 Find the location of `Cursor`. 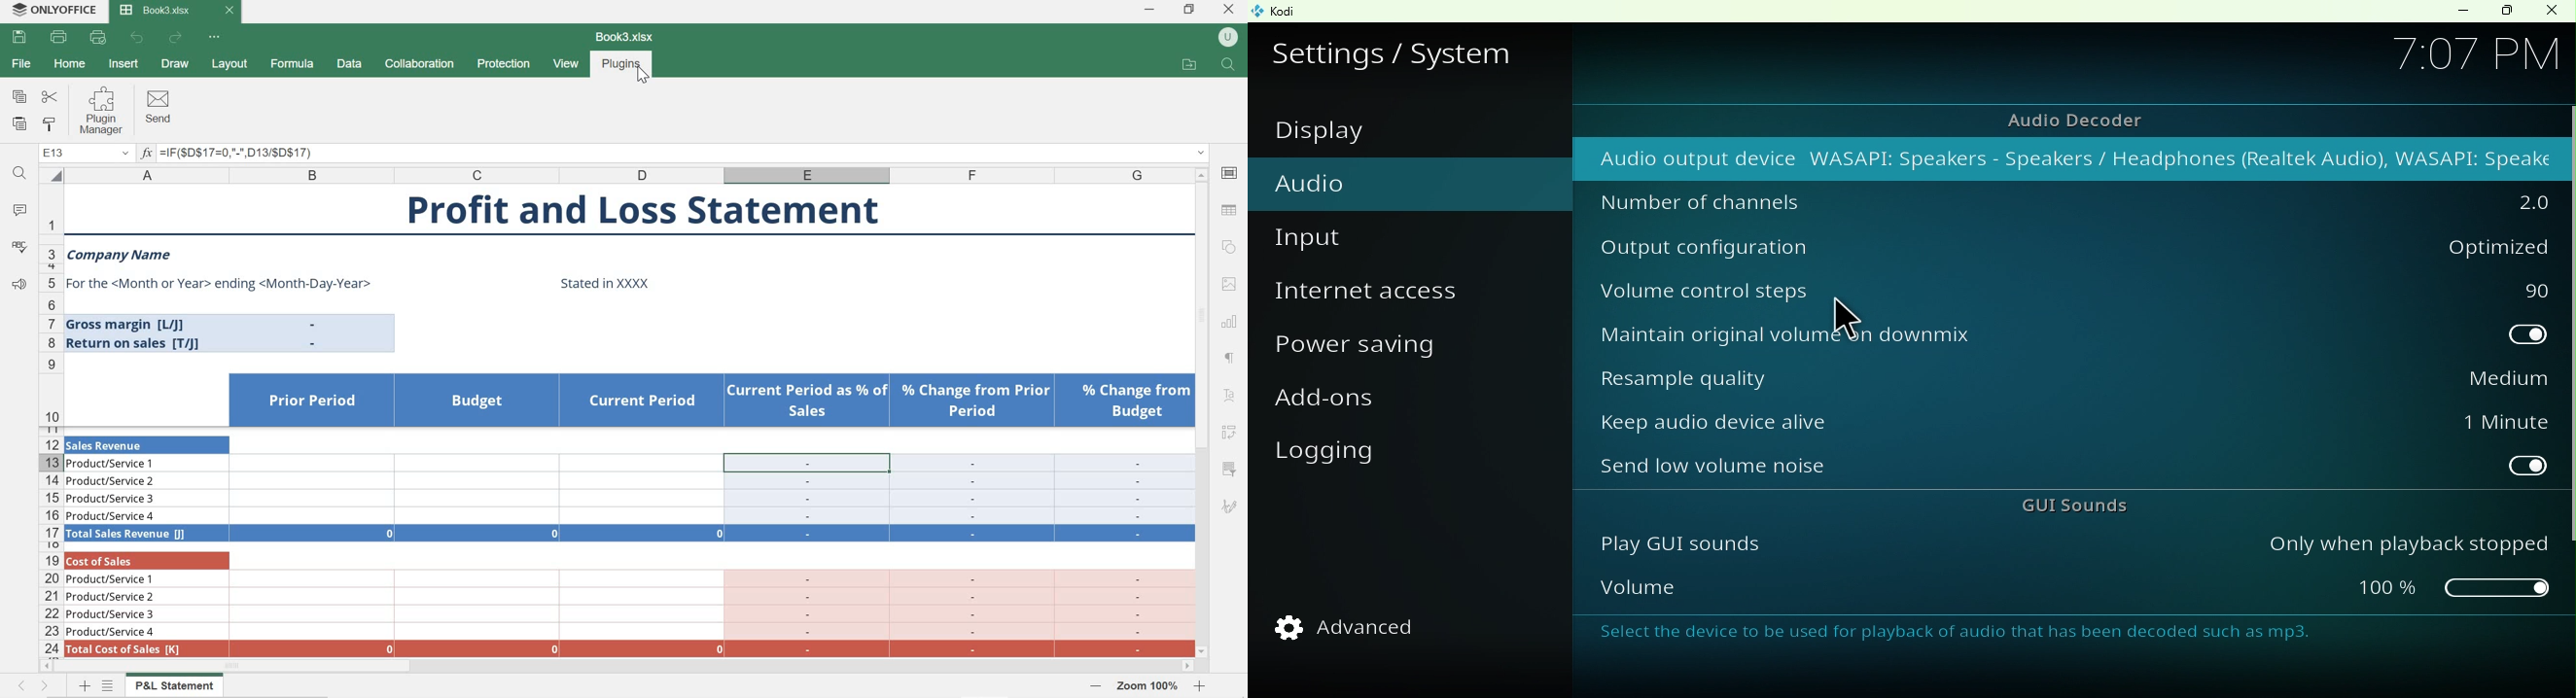

Cursor is located at coordinates (1849, 318).